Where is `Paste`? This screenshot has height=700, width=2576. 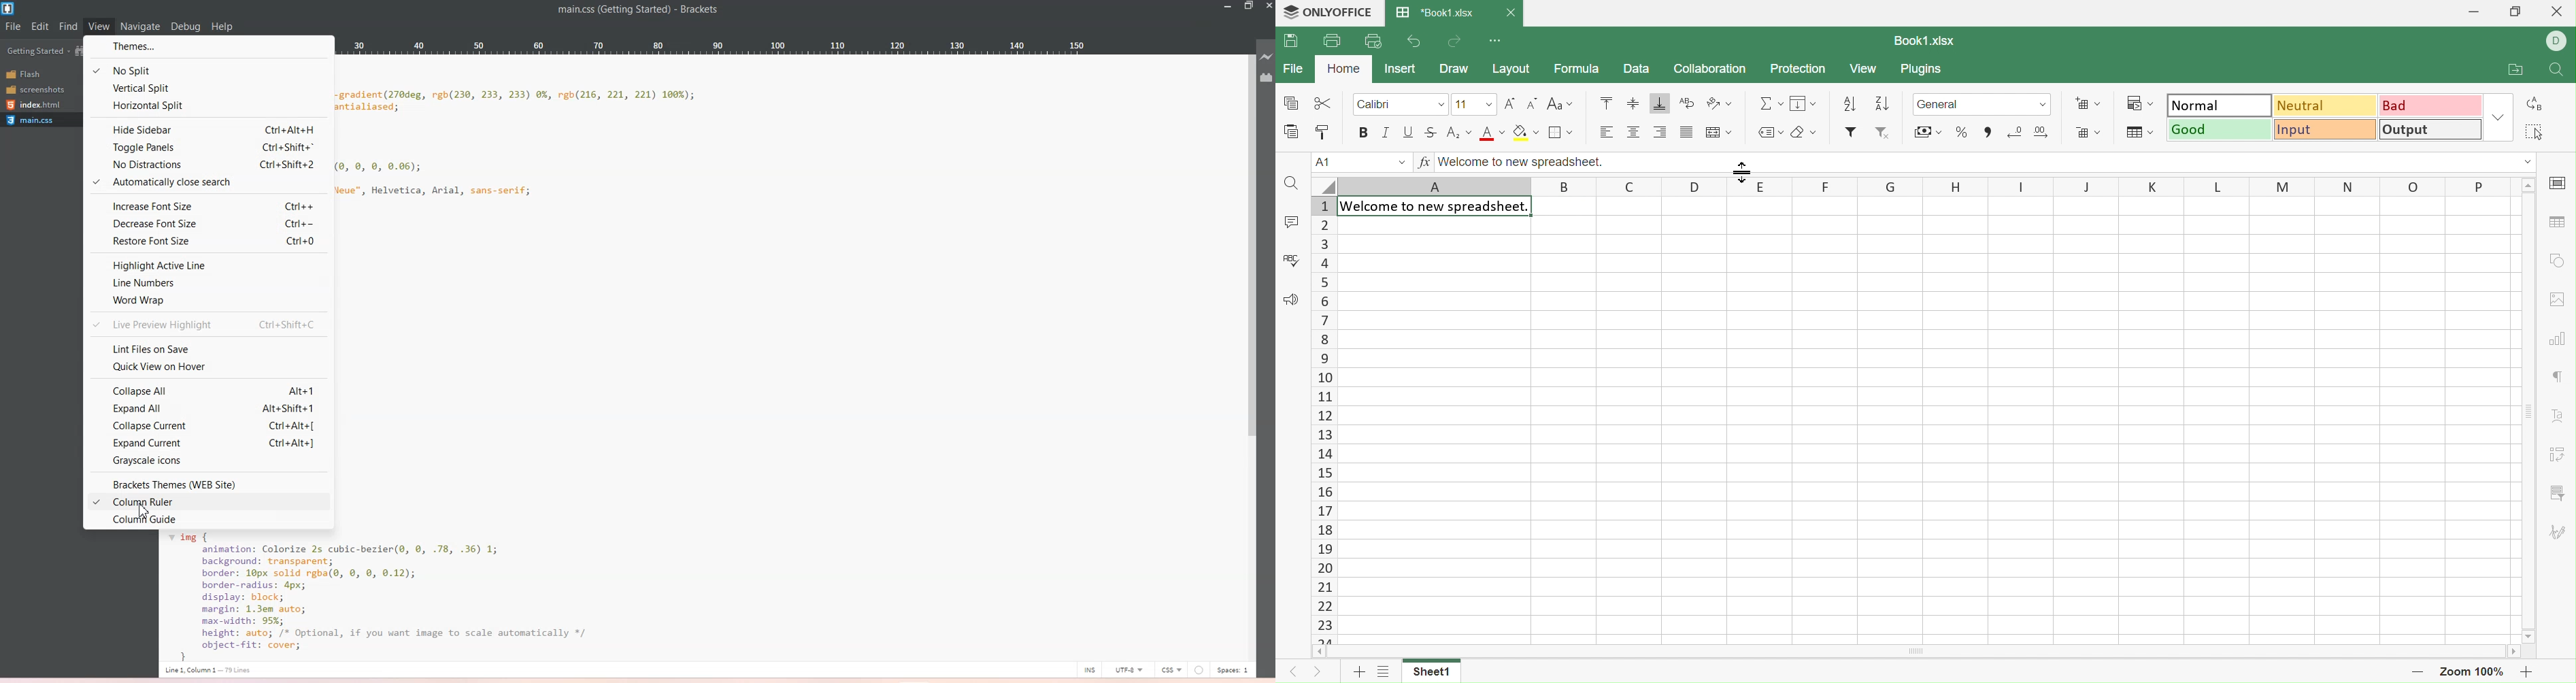 Paste is located at coordinates (1289, 131).